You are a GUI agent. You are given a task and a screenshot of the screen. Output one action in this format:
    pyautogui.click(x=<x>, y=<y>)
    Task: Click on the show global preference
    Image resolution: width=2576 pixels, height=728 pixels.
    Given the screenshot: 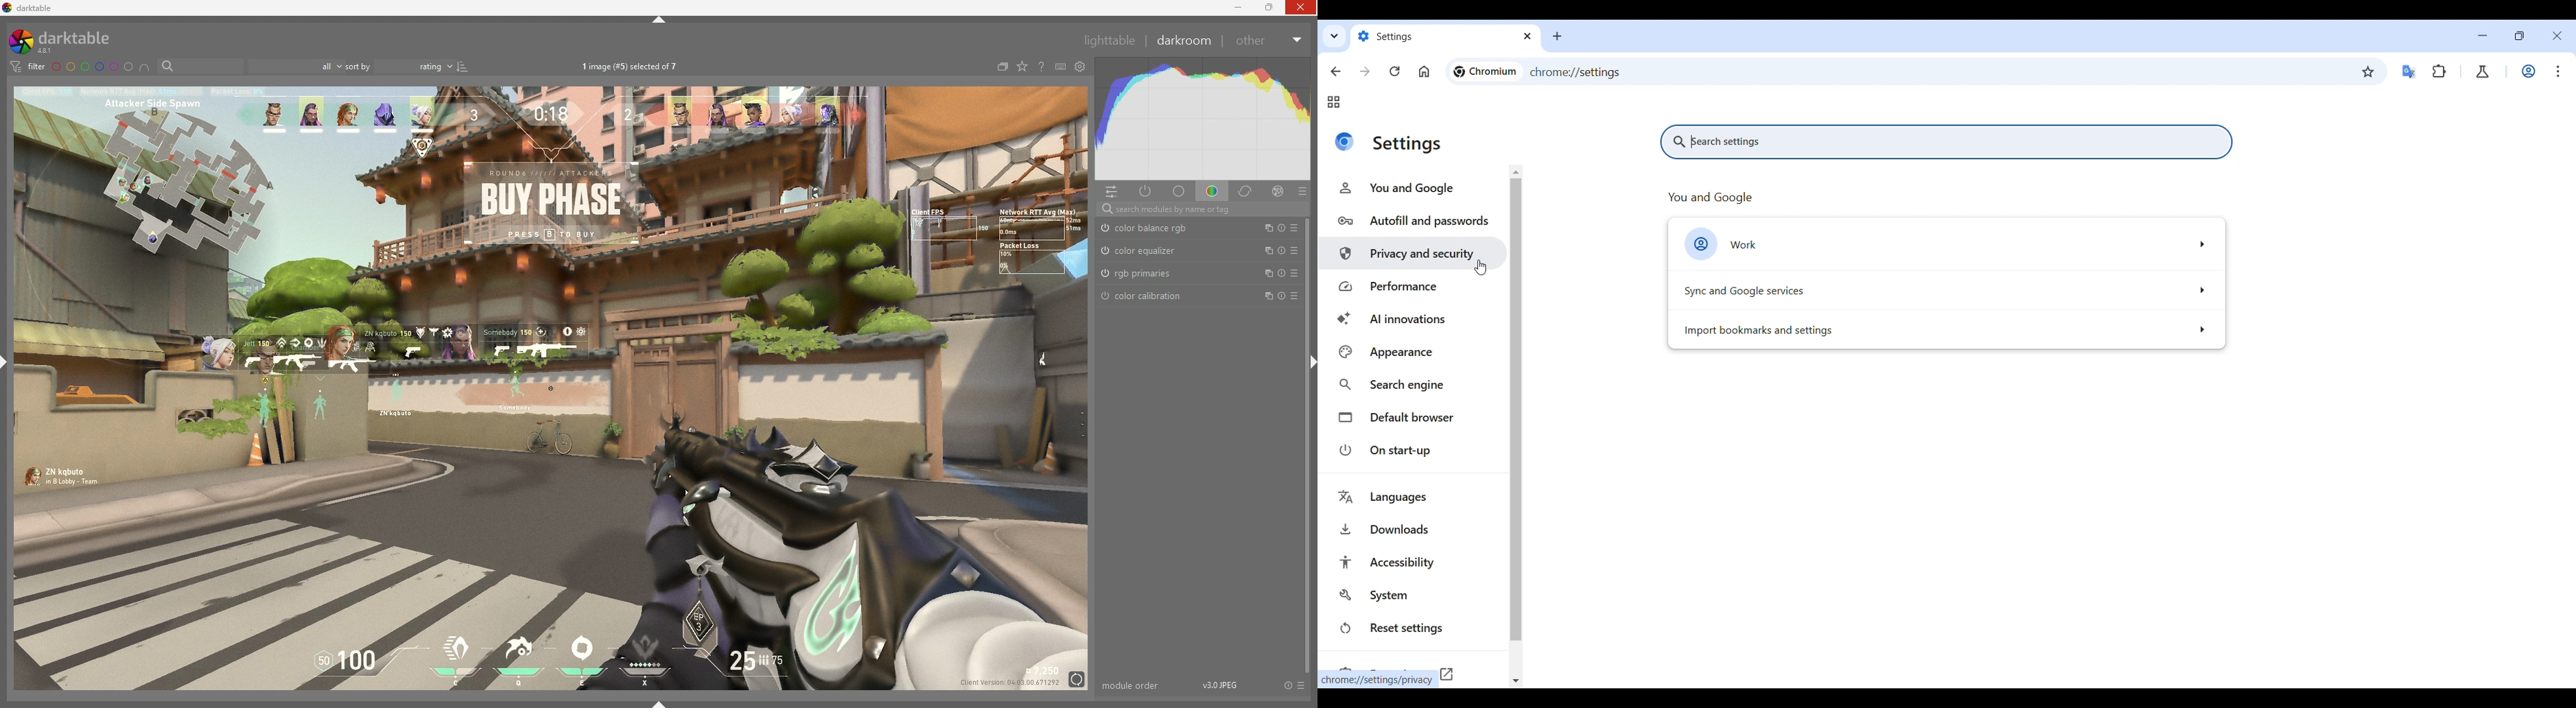 What is the action you would take?
    pyautogui.click(x=1079, y=67)
    